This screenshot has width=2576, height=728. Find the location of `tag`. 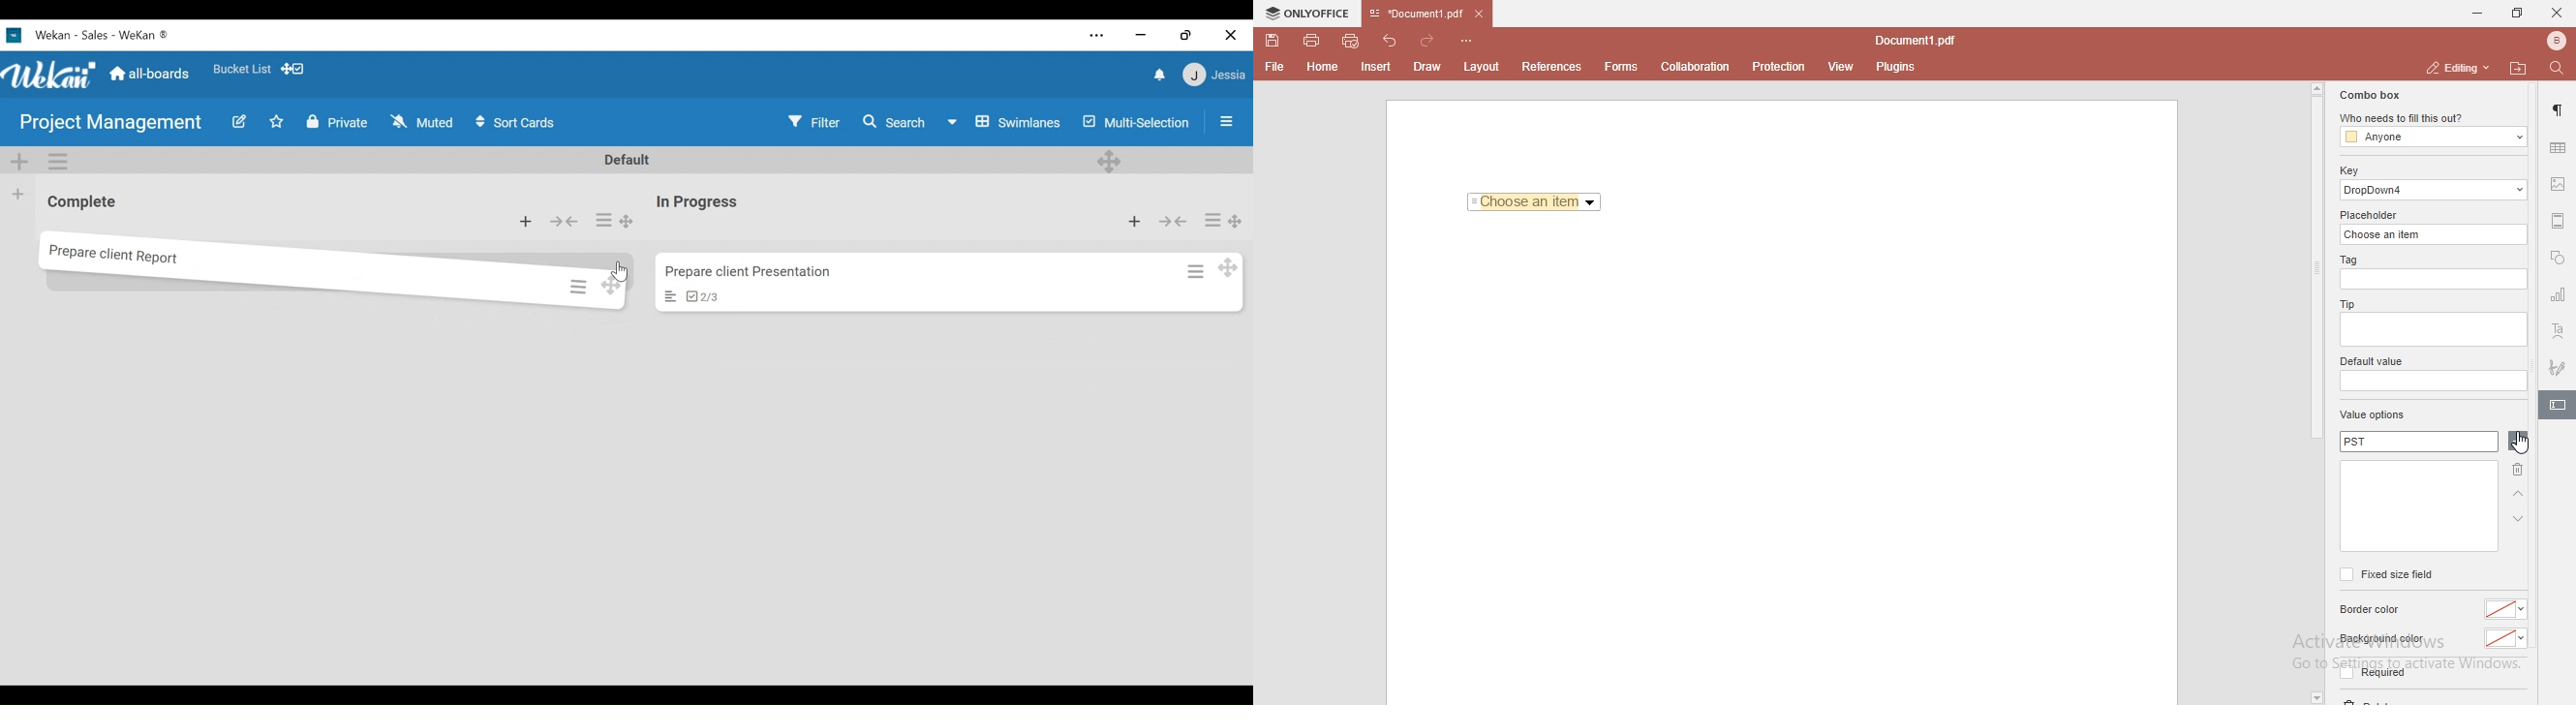

tag is located at coordinates (2346, 261).